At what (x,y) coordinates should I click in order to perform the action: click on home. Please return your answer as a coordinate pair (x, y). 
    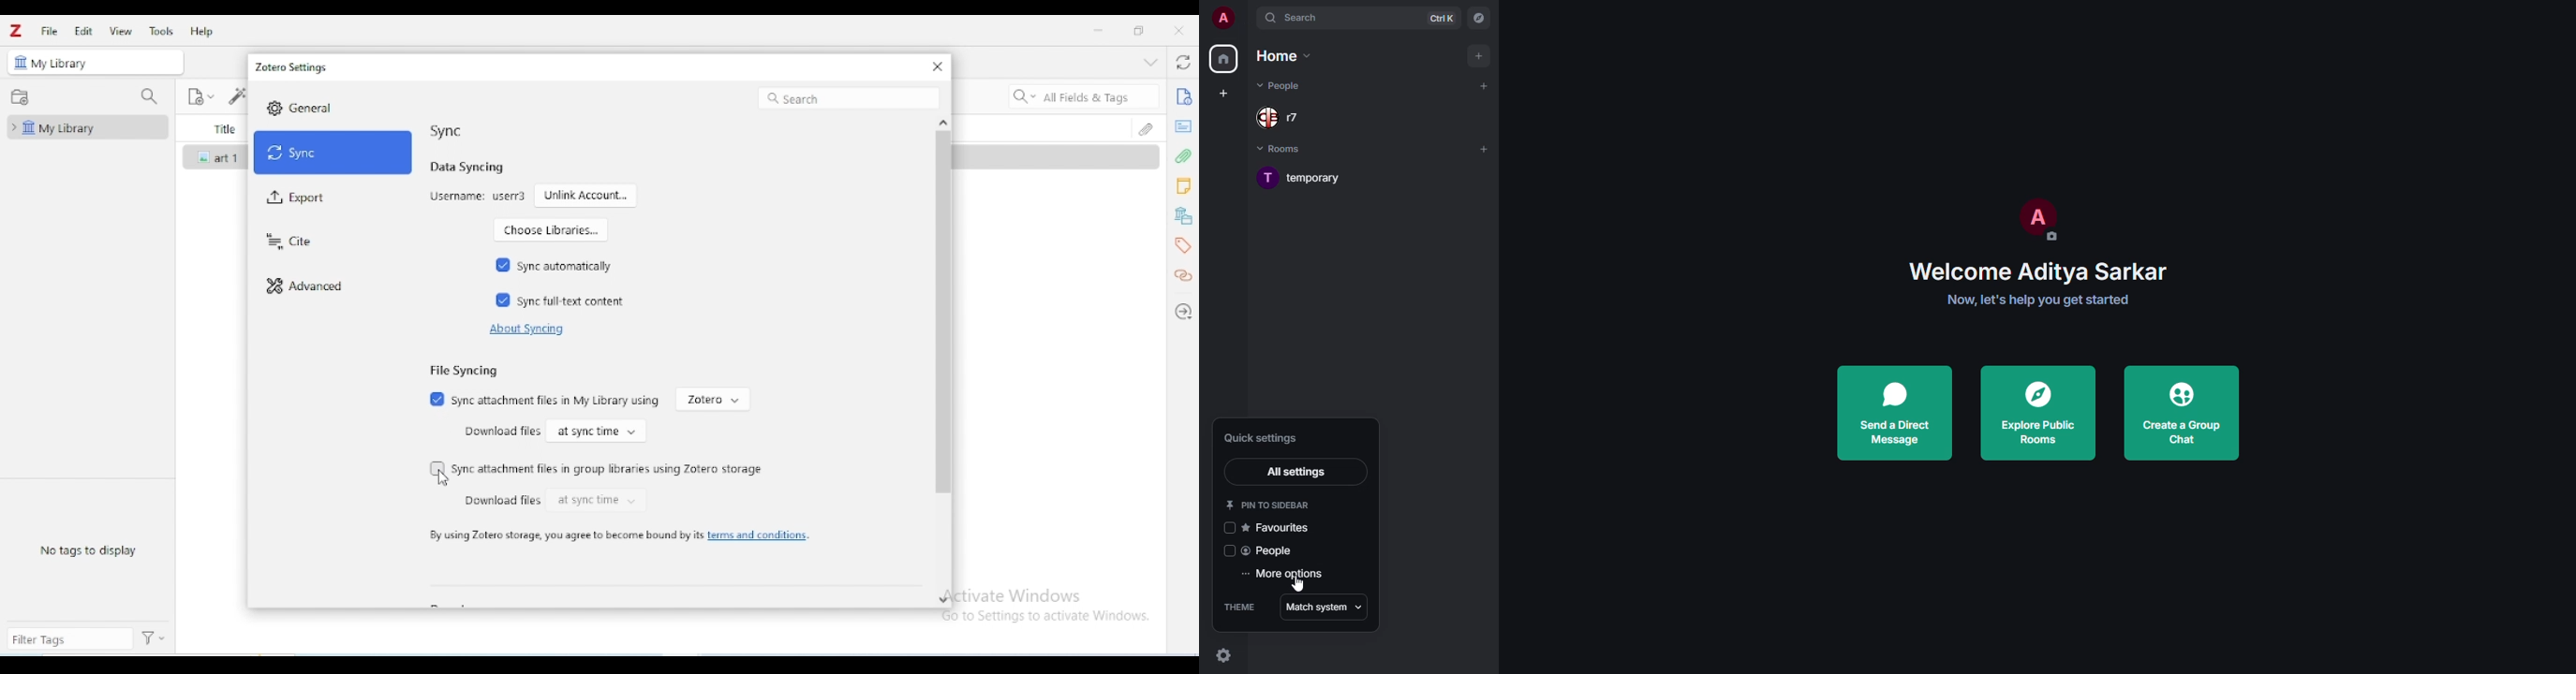
    Looking at the image, I should click on (1225, 59).